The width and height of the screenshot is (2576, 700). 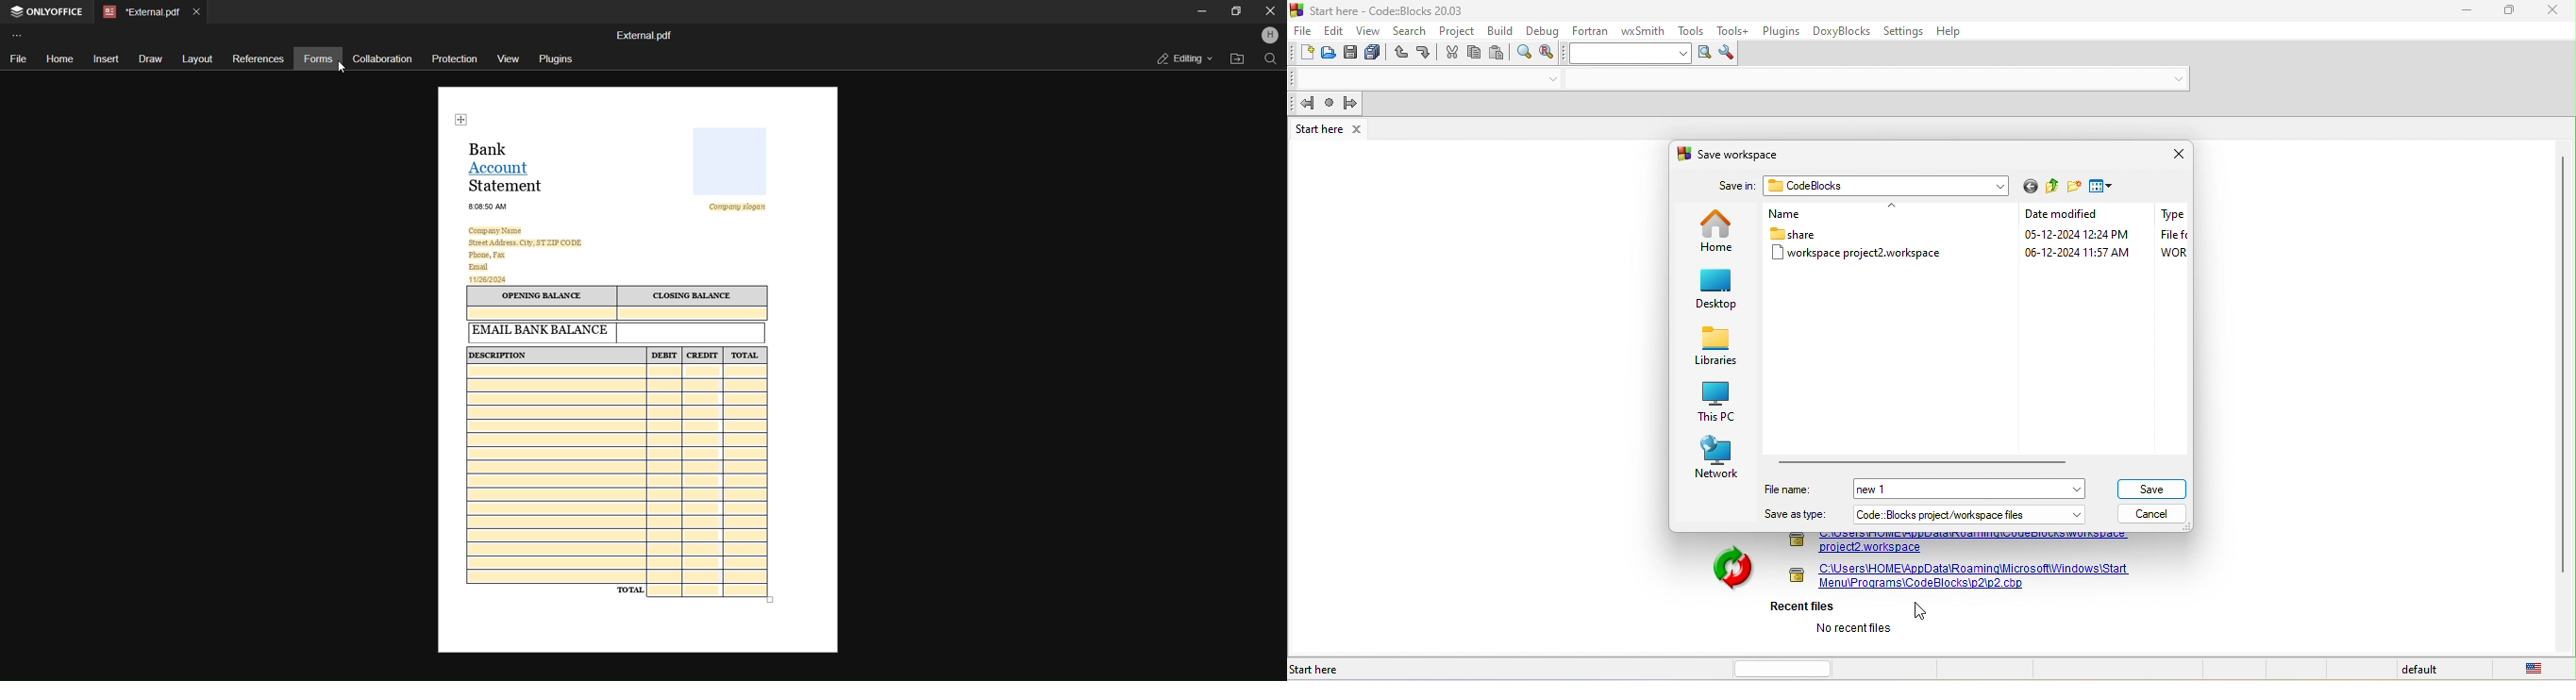 What do you see at coordinates (1742, 80) in the screenshot?
I see `Code compiler` at bounding box center [1742, 80].